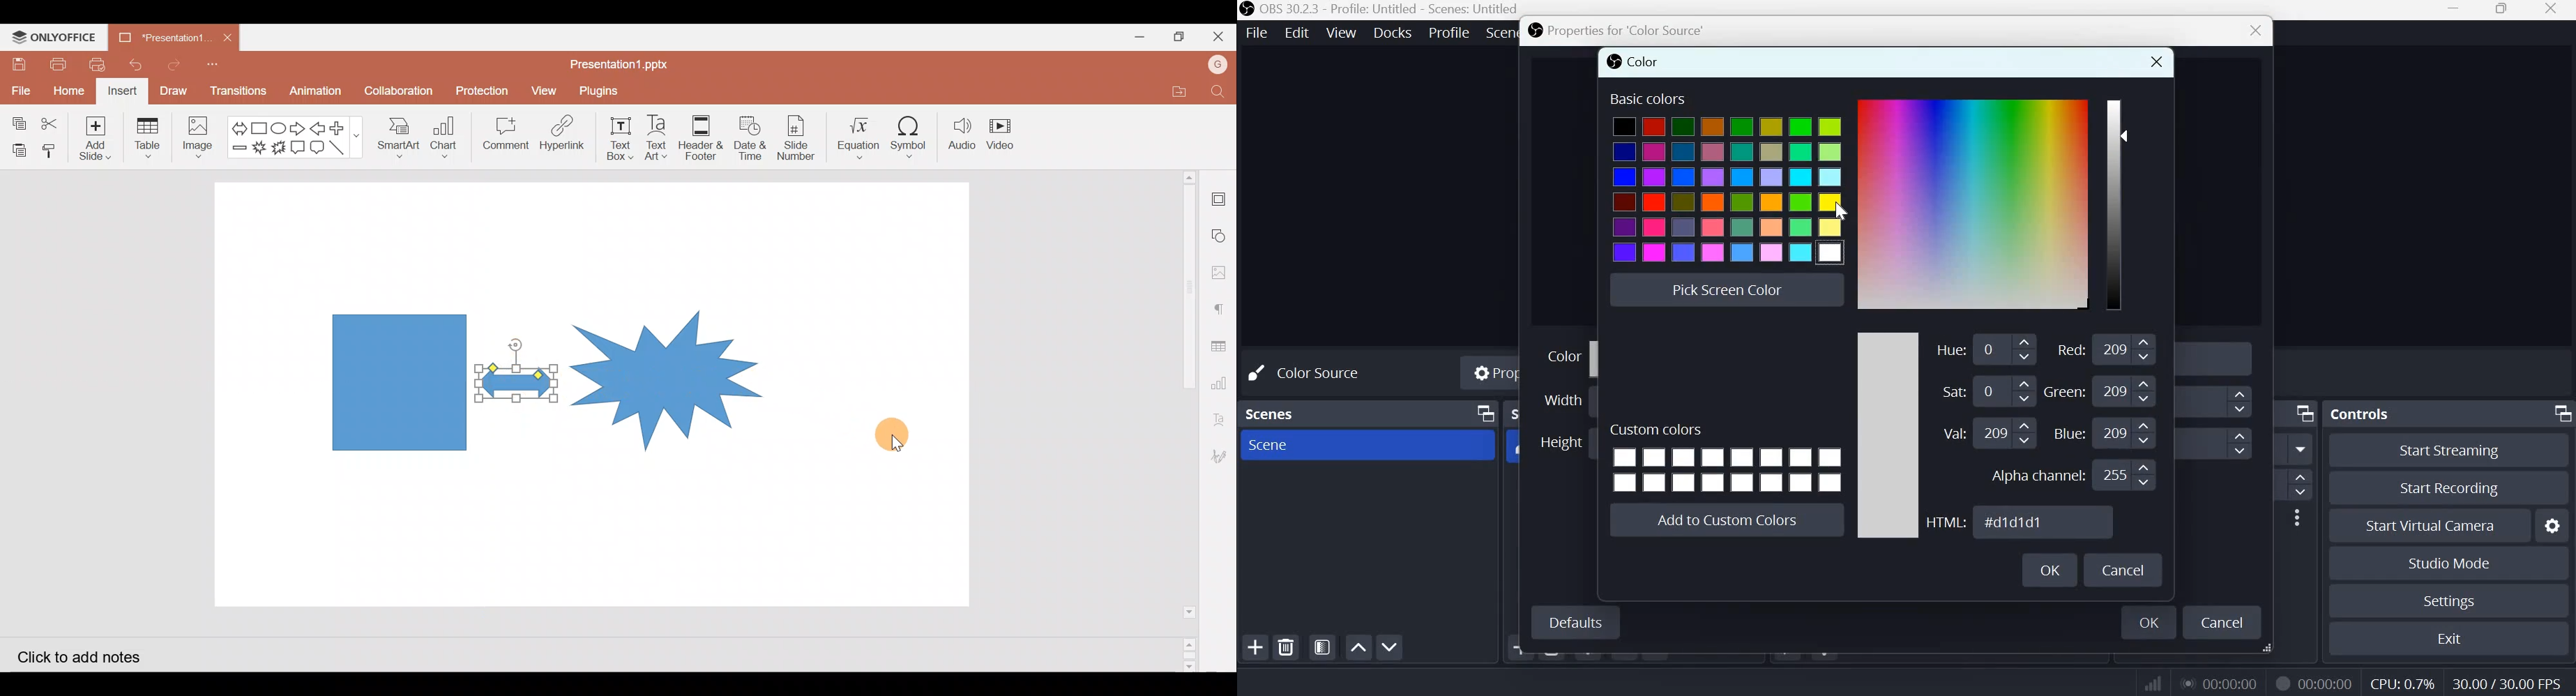 This screenshot has width=2576, height=700. What do you see at coordinates (399, 140) in the screenshot?
I see `SmartArt` at bounding box center [399, 140].